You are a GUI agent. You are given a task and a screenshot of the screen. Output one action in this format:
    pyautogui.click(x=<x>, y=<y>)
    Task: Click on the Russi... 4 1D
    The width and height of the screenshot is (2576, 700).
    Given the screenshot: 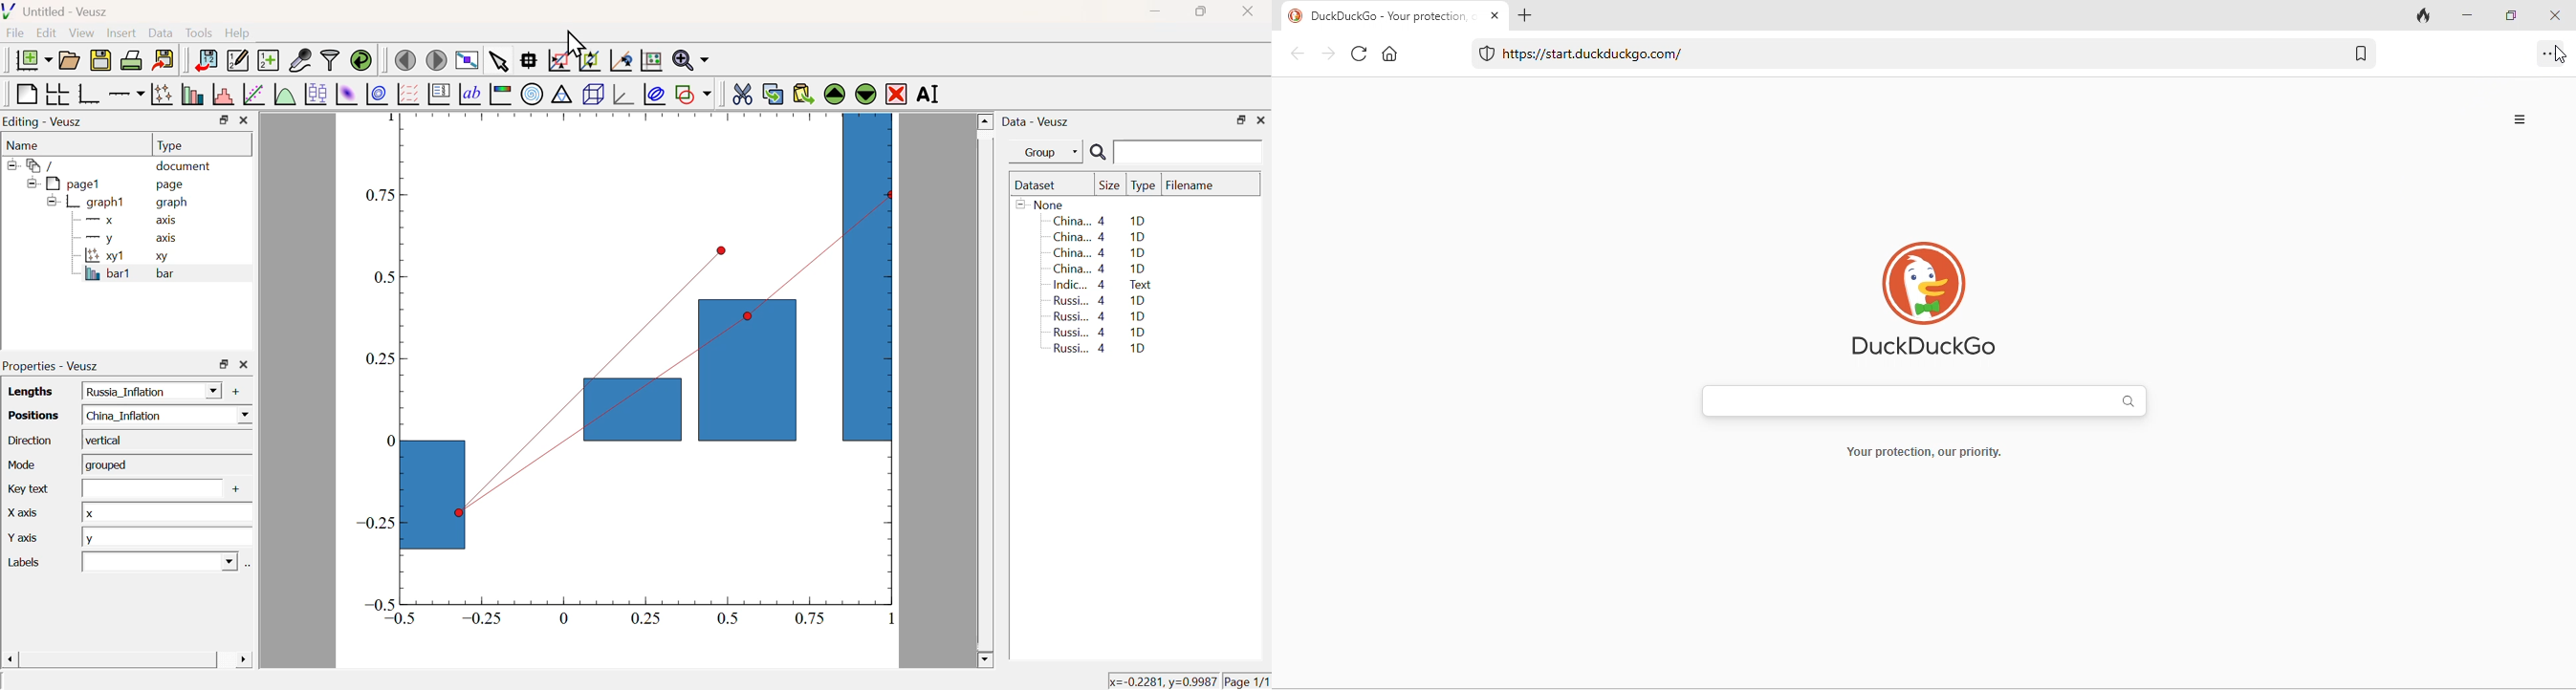 What is the action you would take?
    pyautogui.click(x=1097, y=332)
    